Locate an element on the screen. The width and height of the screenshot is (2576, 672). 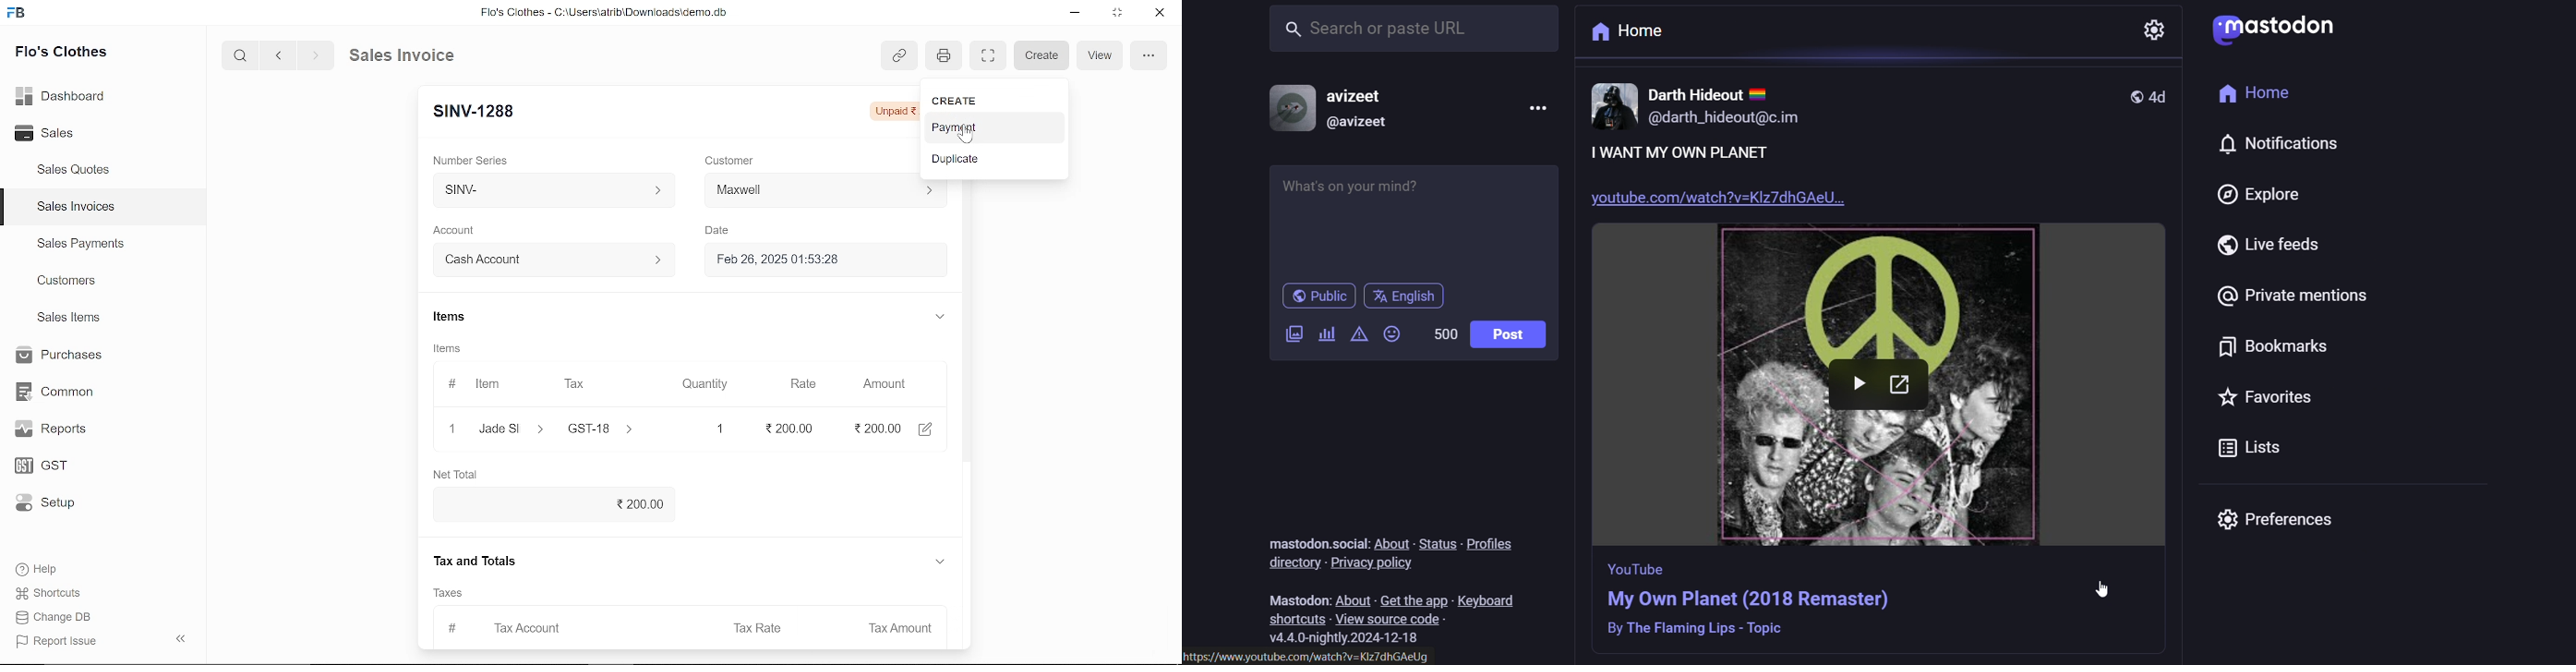
200.00 is located at coordinates (559, 502).